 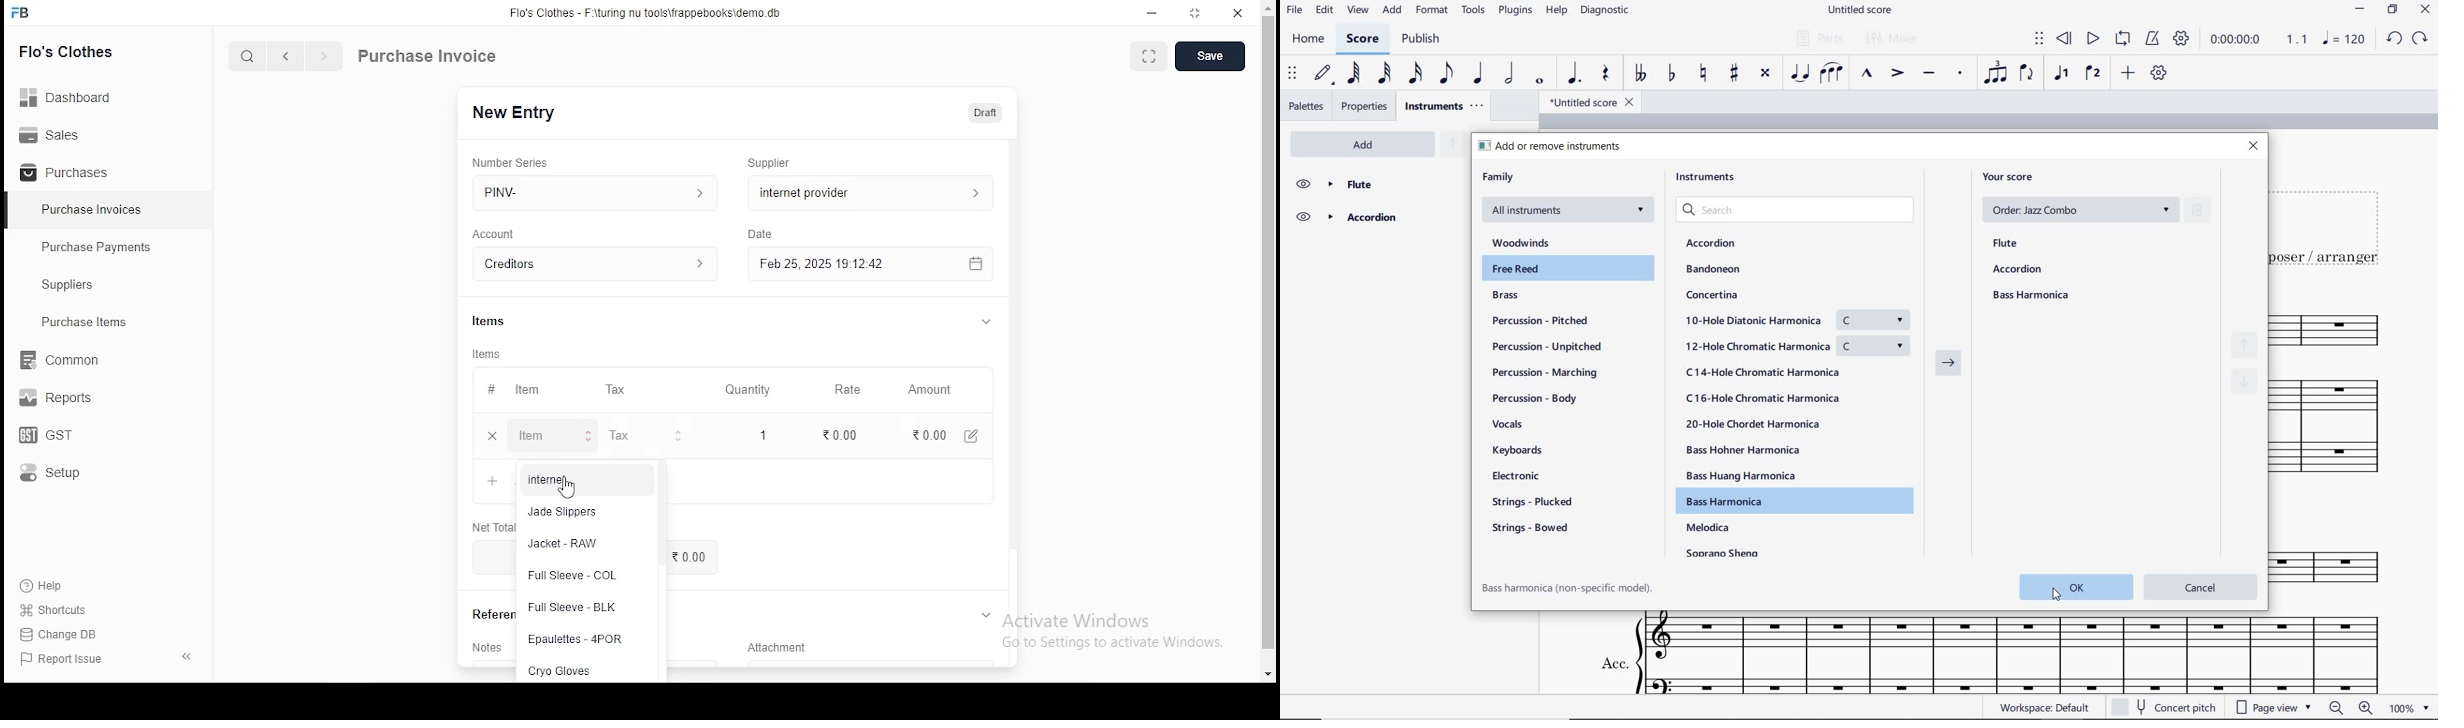 What do you see at coordinates (490, 319) in the screenshot?
I see `Items` at bounding box center [490, 319].